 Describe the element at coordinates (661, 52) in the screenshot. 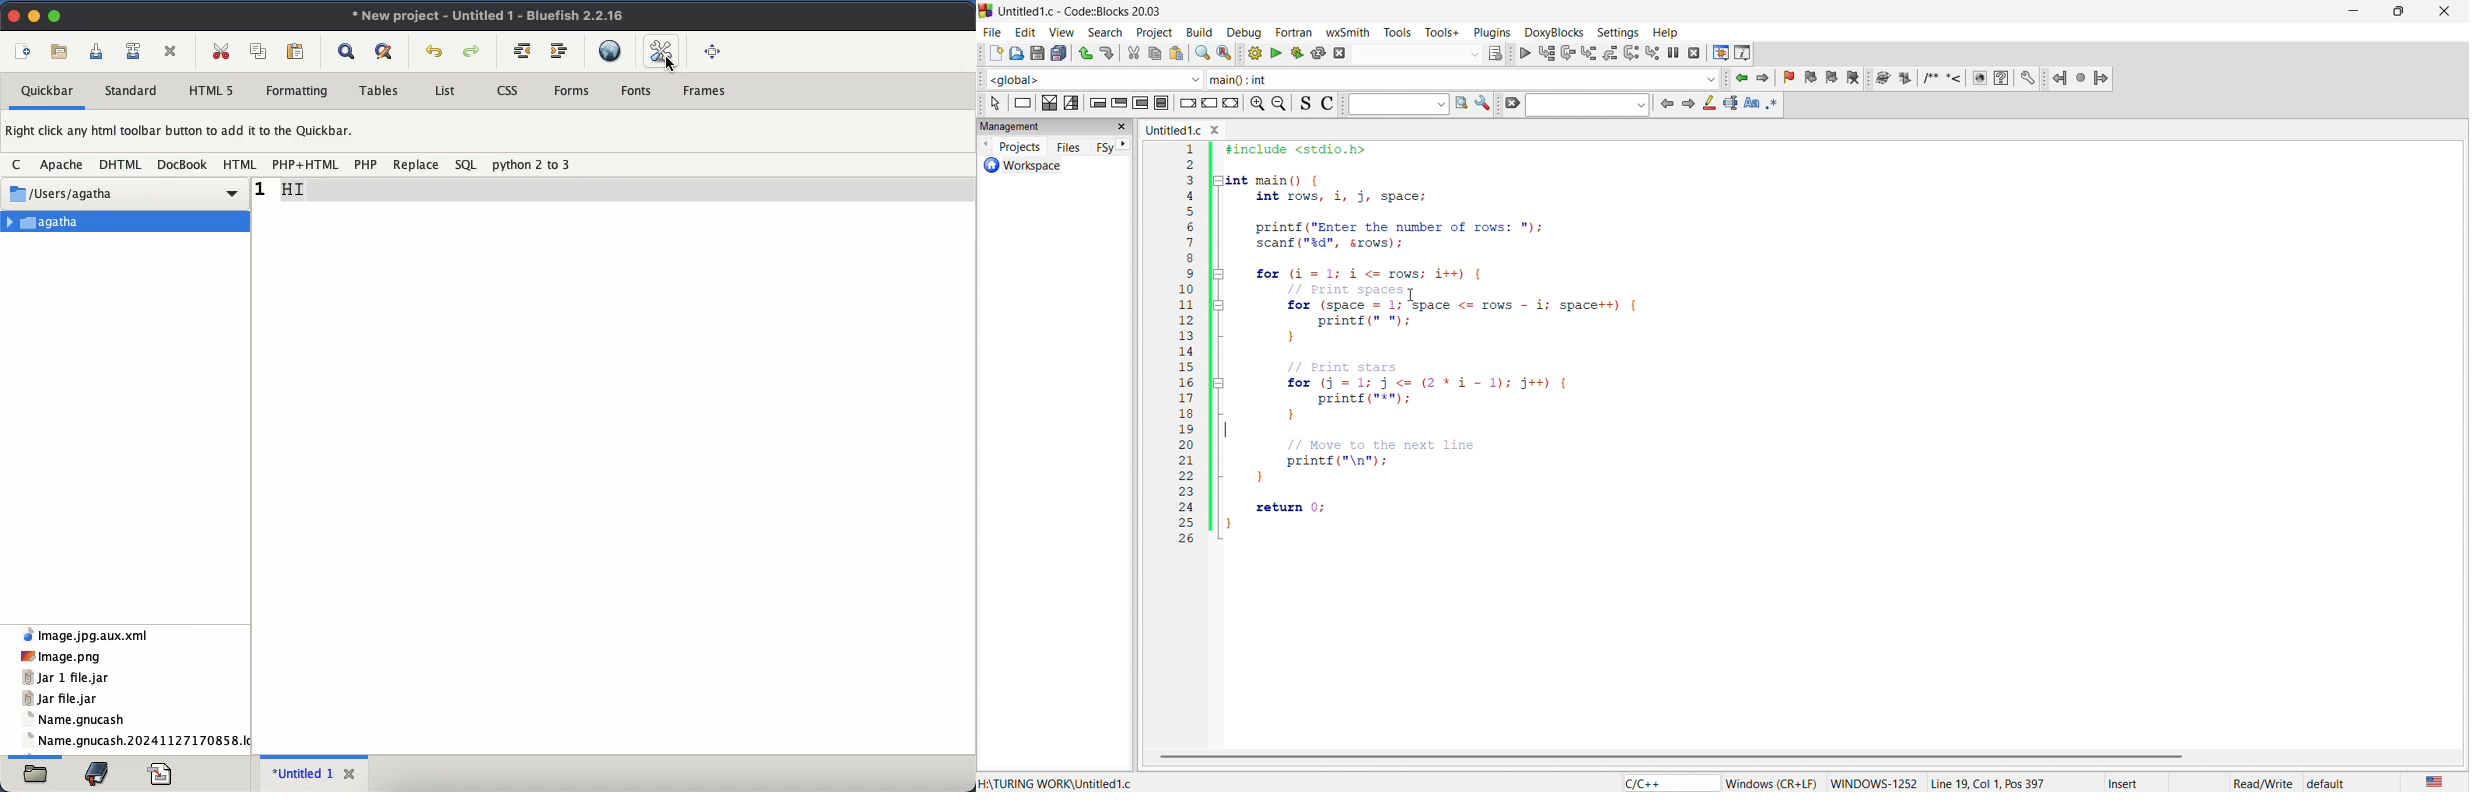

I see `edit preferences` at that location.